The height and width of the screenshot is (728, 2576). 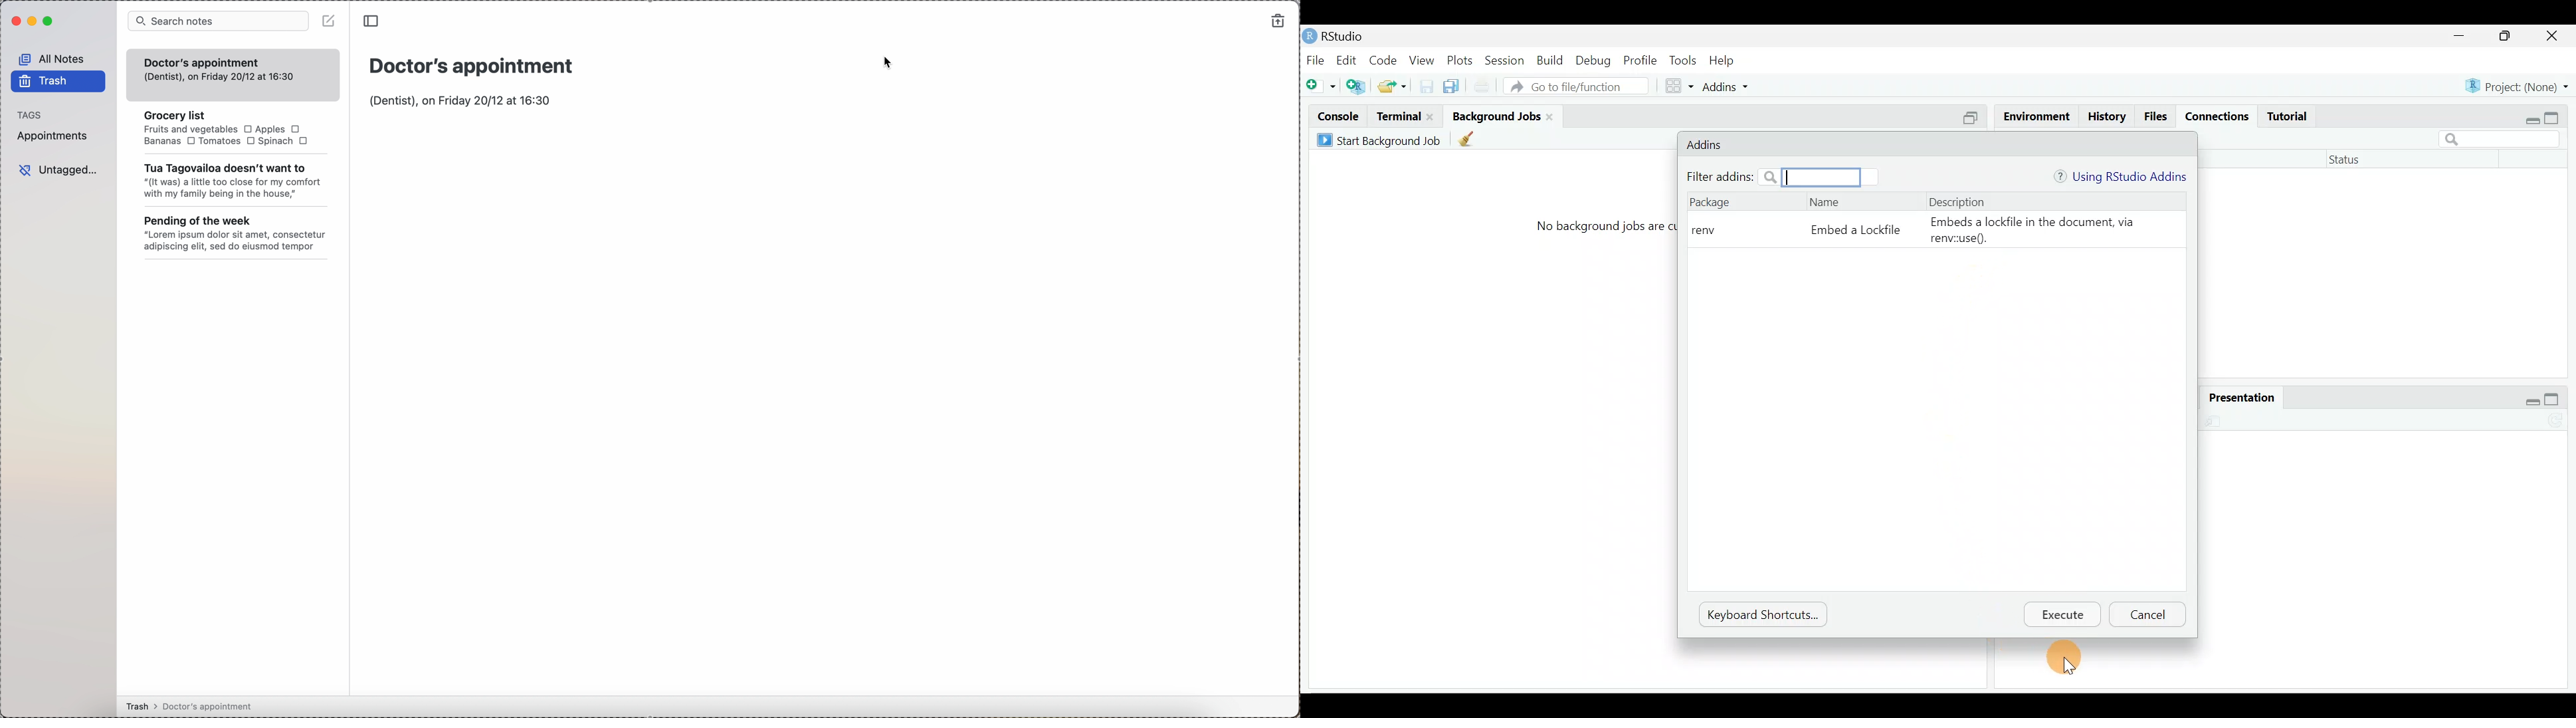 What do you see at coordinates (1759, 614) in the screenshot?
I see `Keyboard Shortcuts...` at bounding box center [1759, 614].